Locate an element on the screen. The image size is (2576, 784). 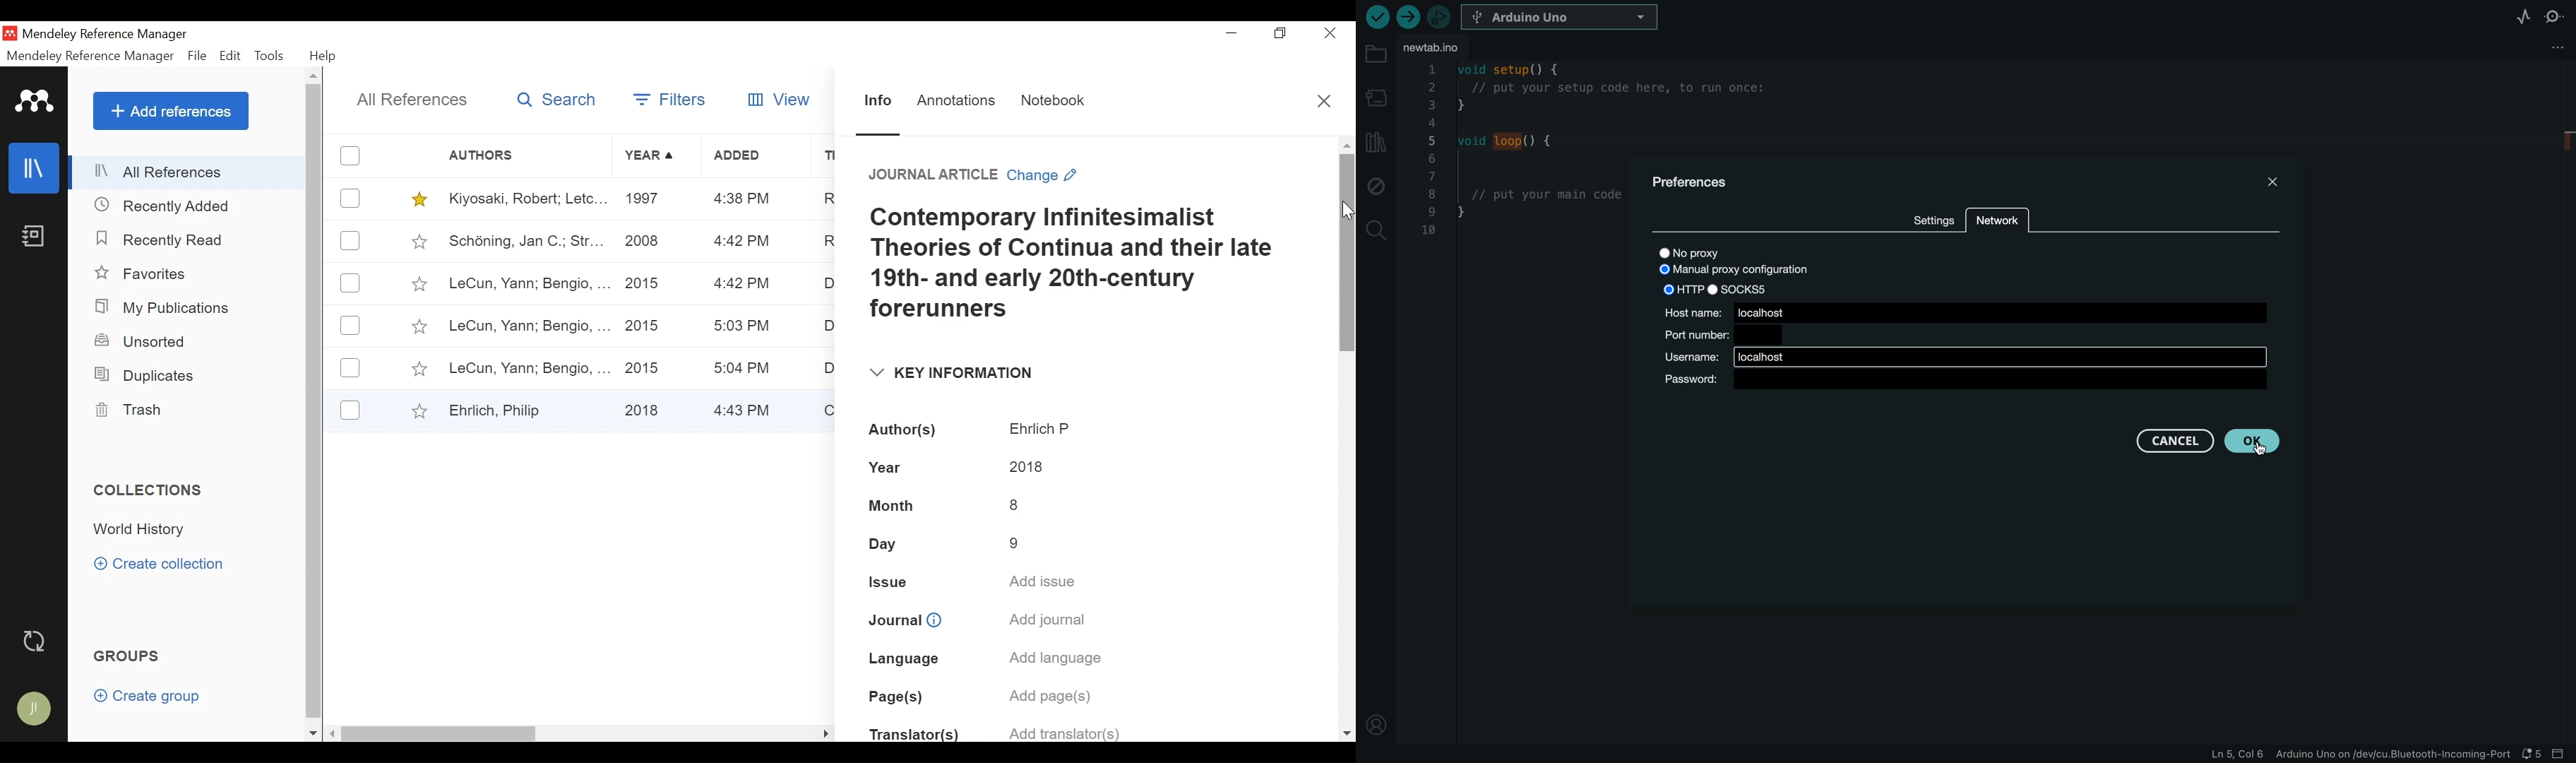
(un)select favorite is located at coordinates (417, 199).